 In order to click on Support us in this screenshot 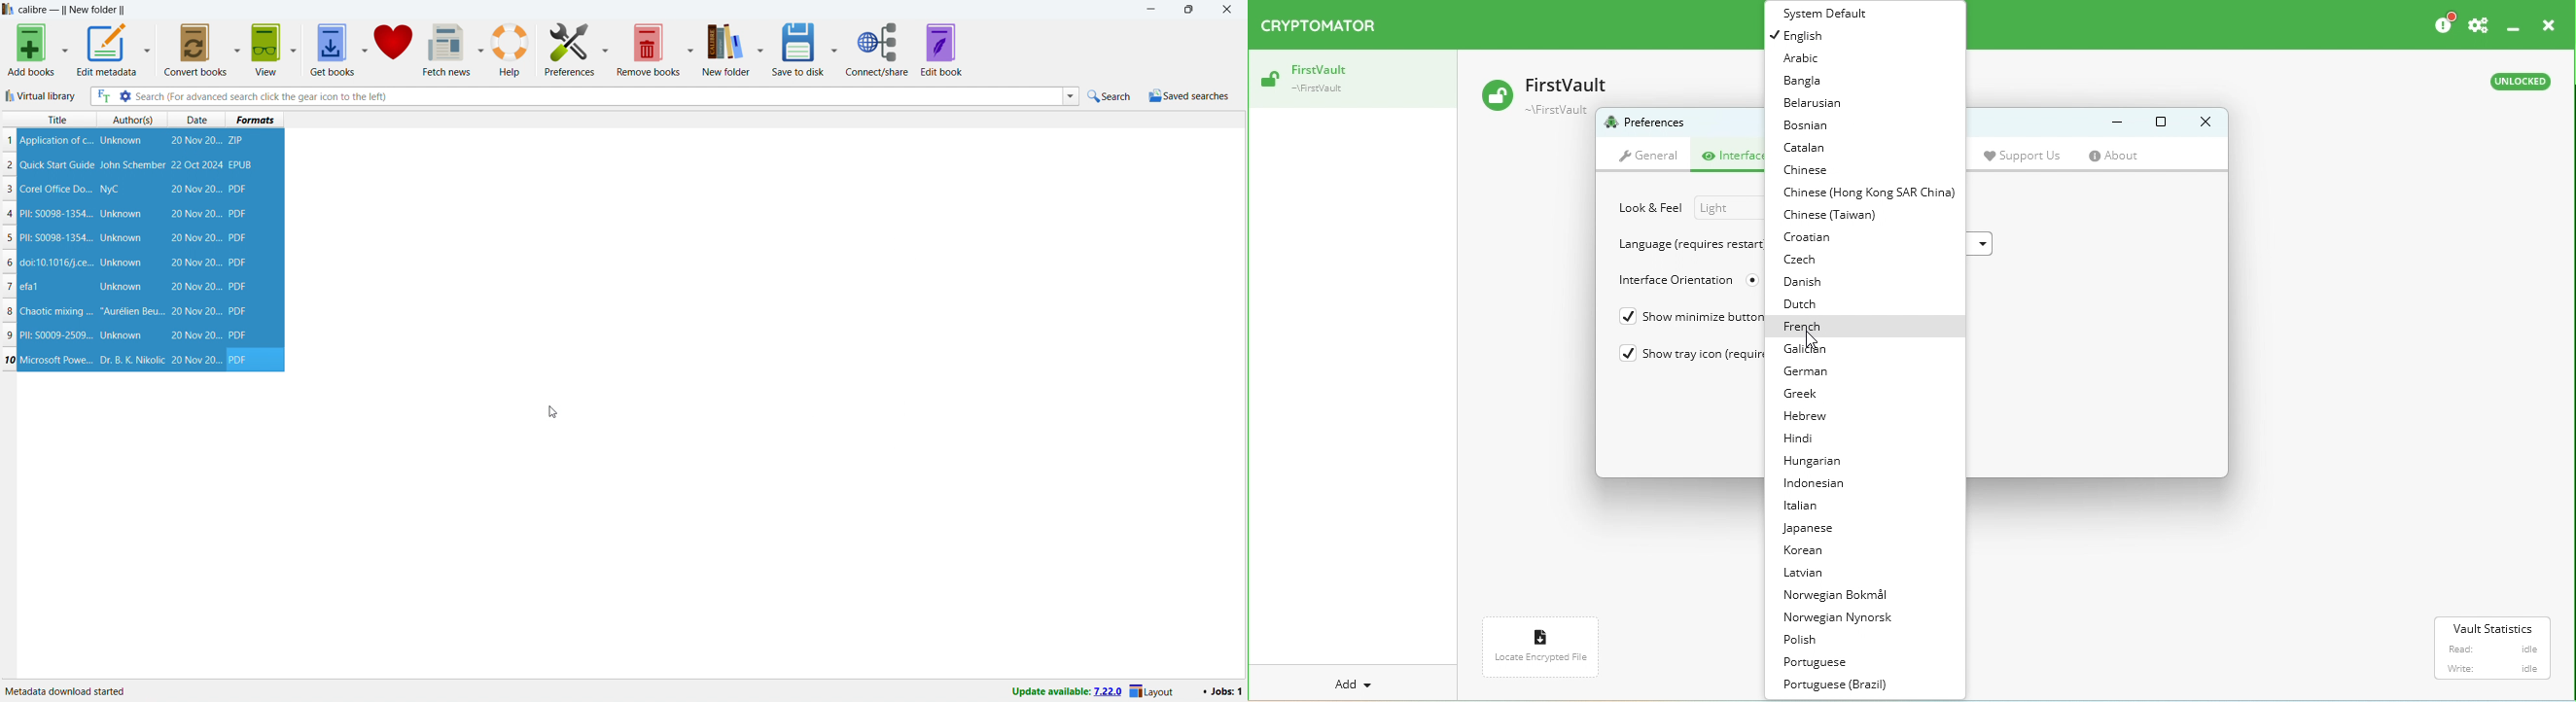, I will do `click(2029, 156)`.